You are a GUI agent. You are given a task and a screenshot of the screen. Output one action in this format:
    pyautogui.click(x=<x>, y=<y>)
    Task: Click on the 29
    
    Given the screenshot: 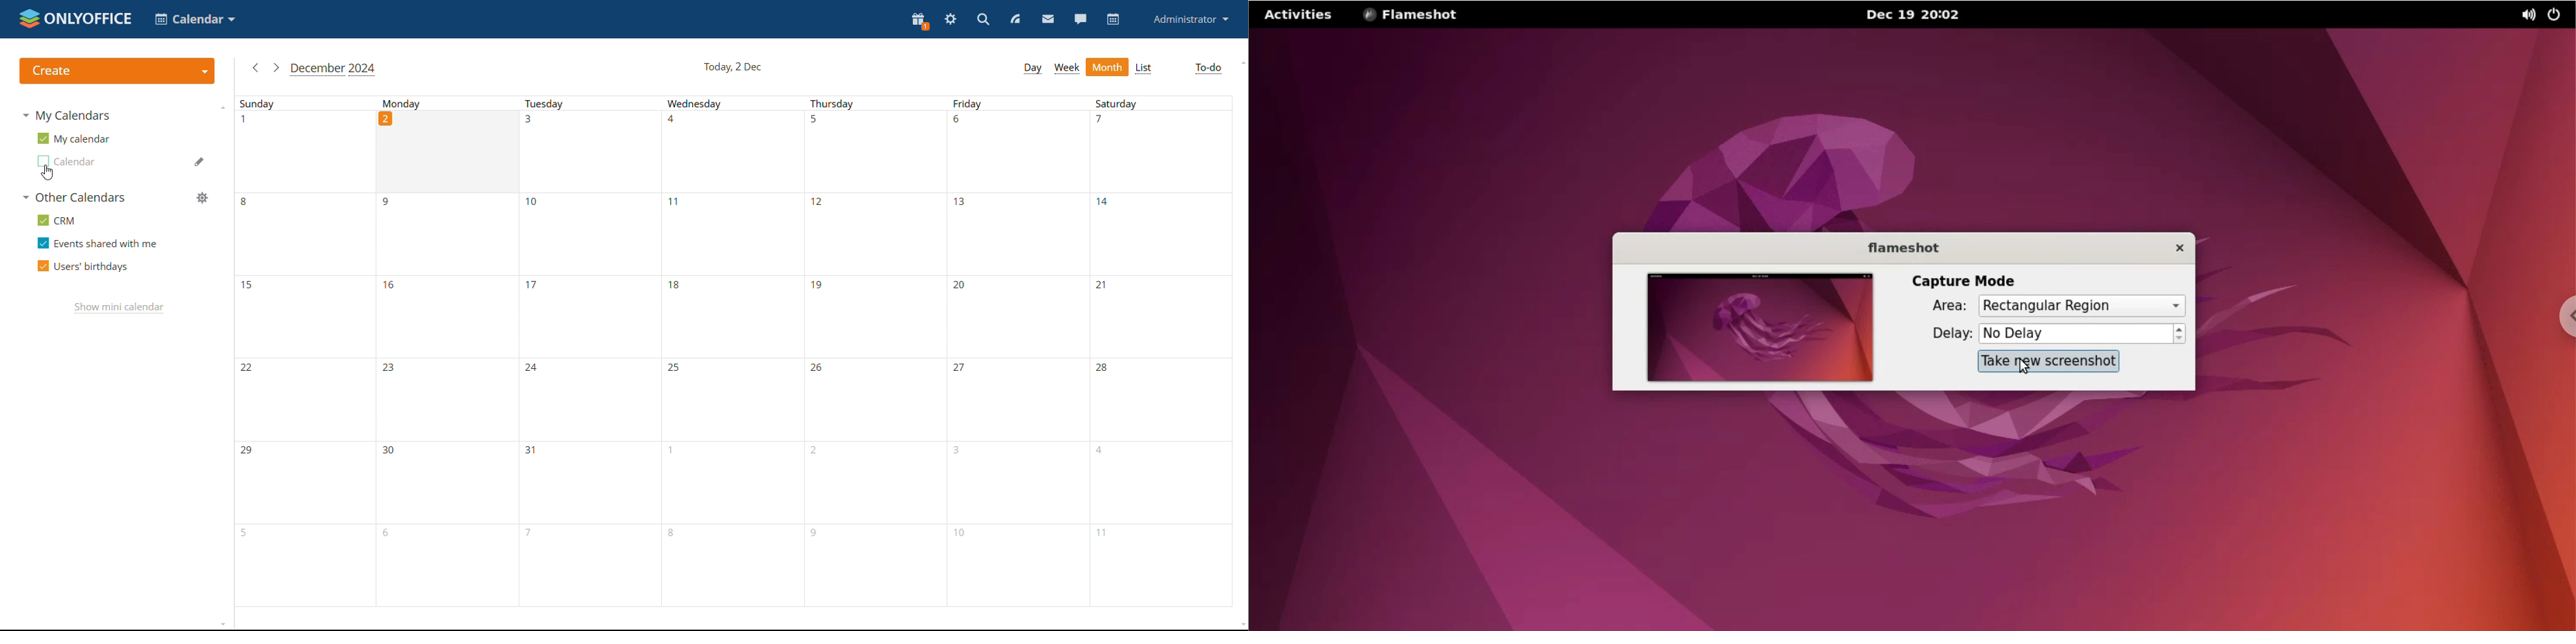 What is the action you would take?
    pyautogui.click(x=300, y=480)
    